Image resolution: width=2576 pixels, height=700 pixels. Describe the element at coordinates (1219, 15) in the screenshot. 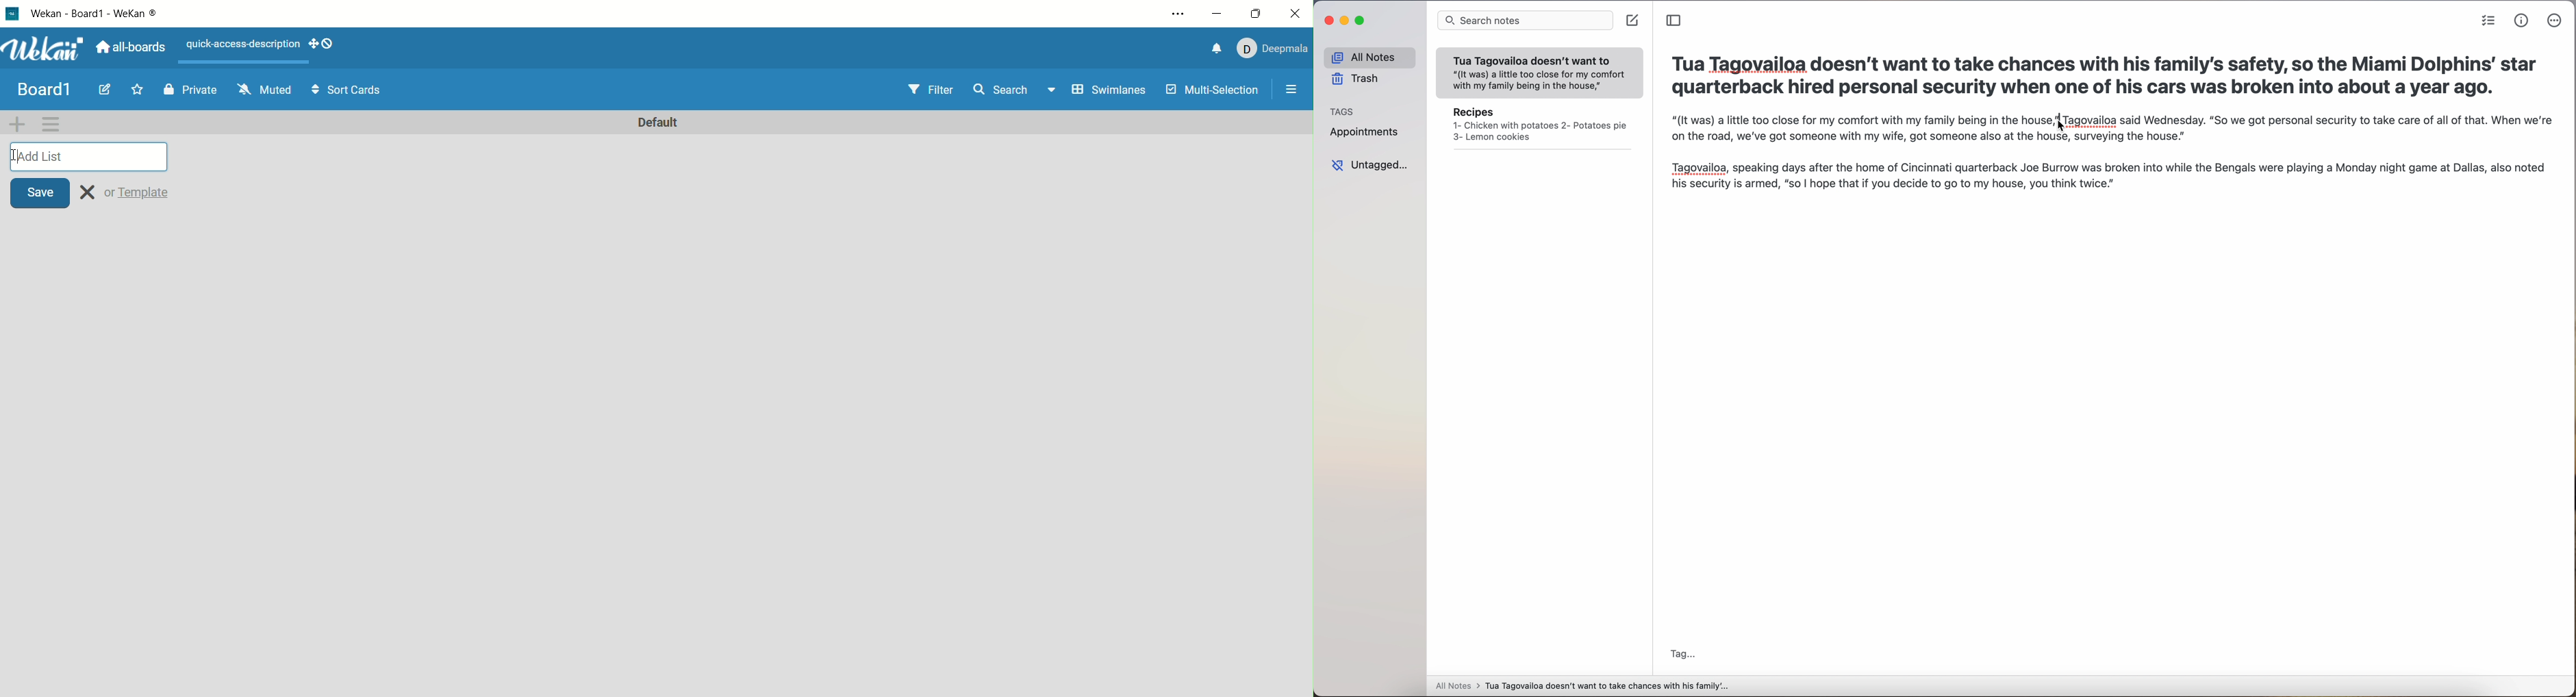

I see `minimize` at that location.